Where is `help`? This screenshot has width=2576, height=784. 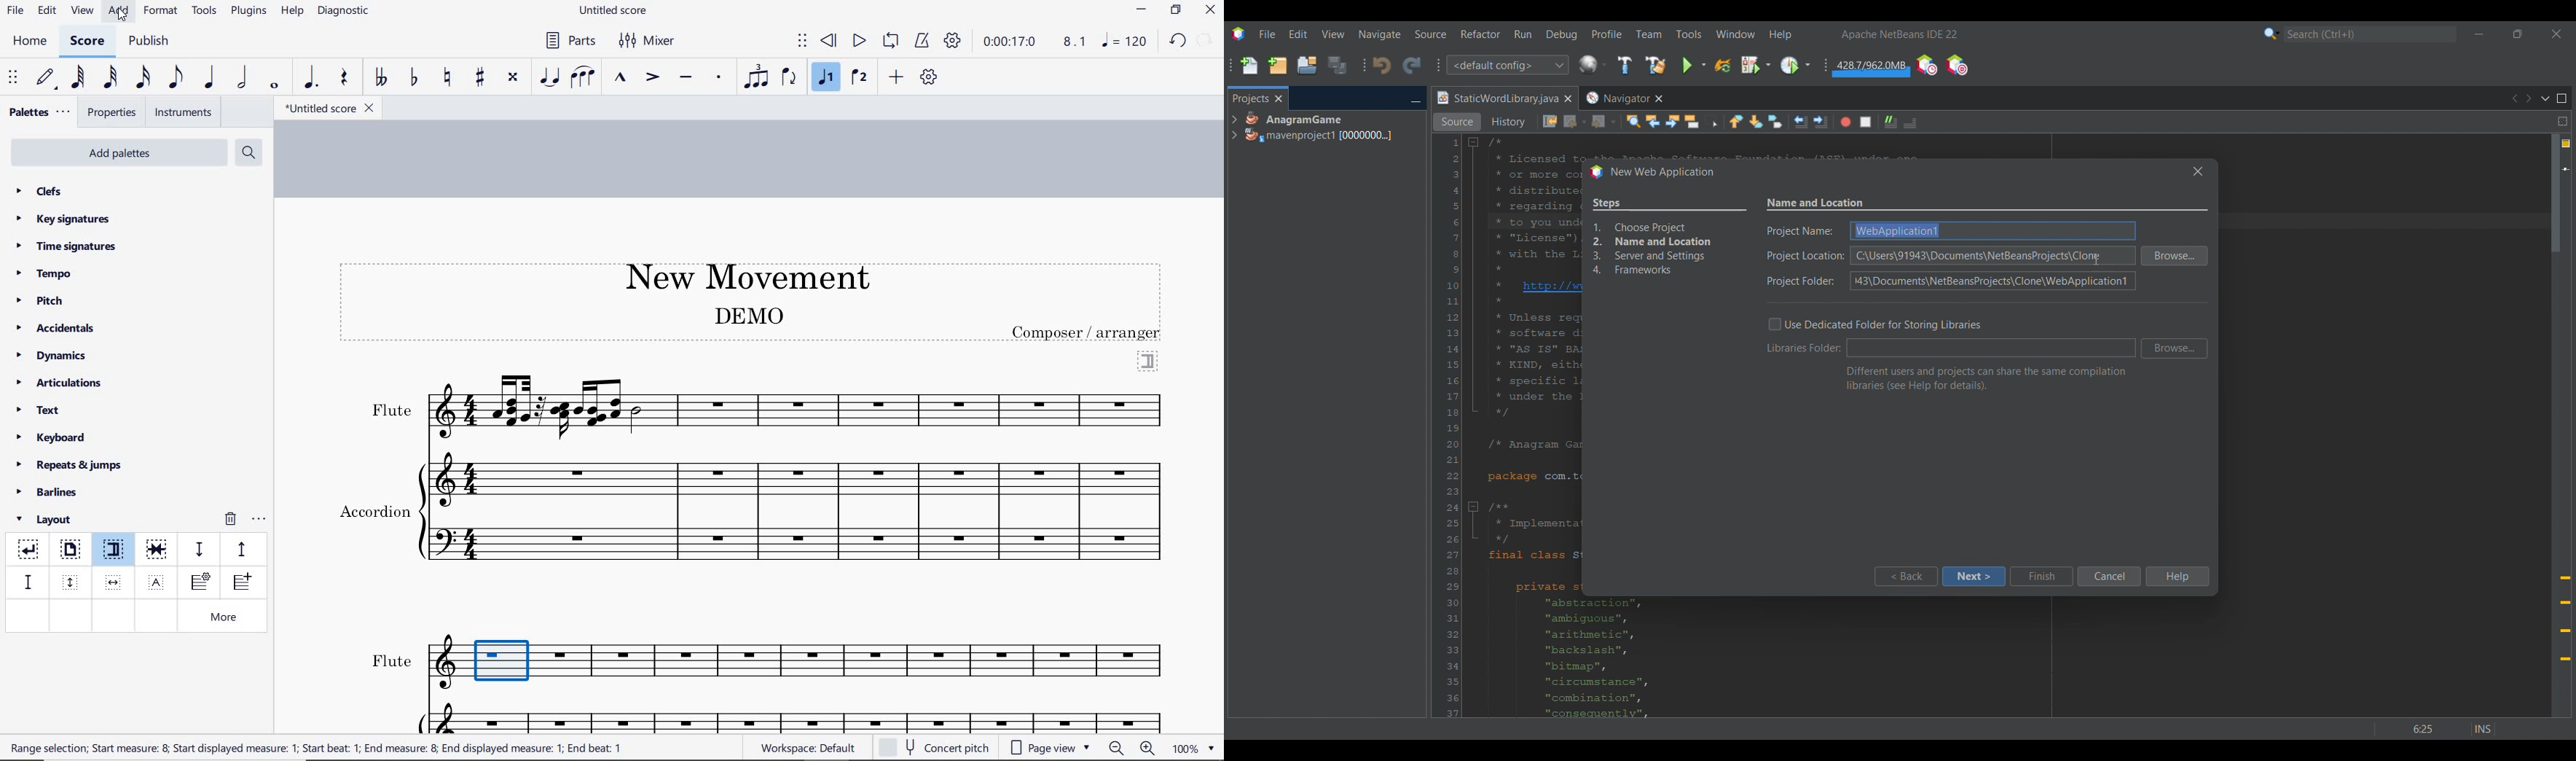 help is located at coordinates (291, 12).